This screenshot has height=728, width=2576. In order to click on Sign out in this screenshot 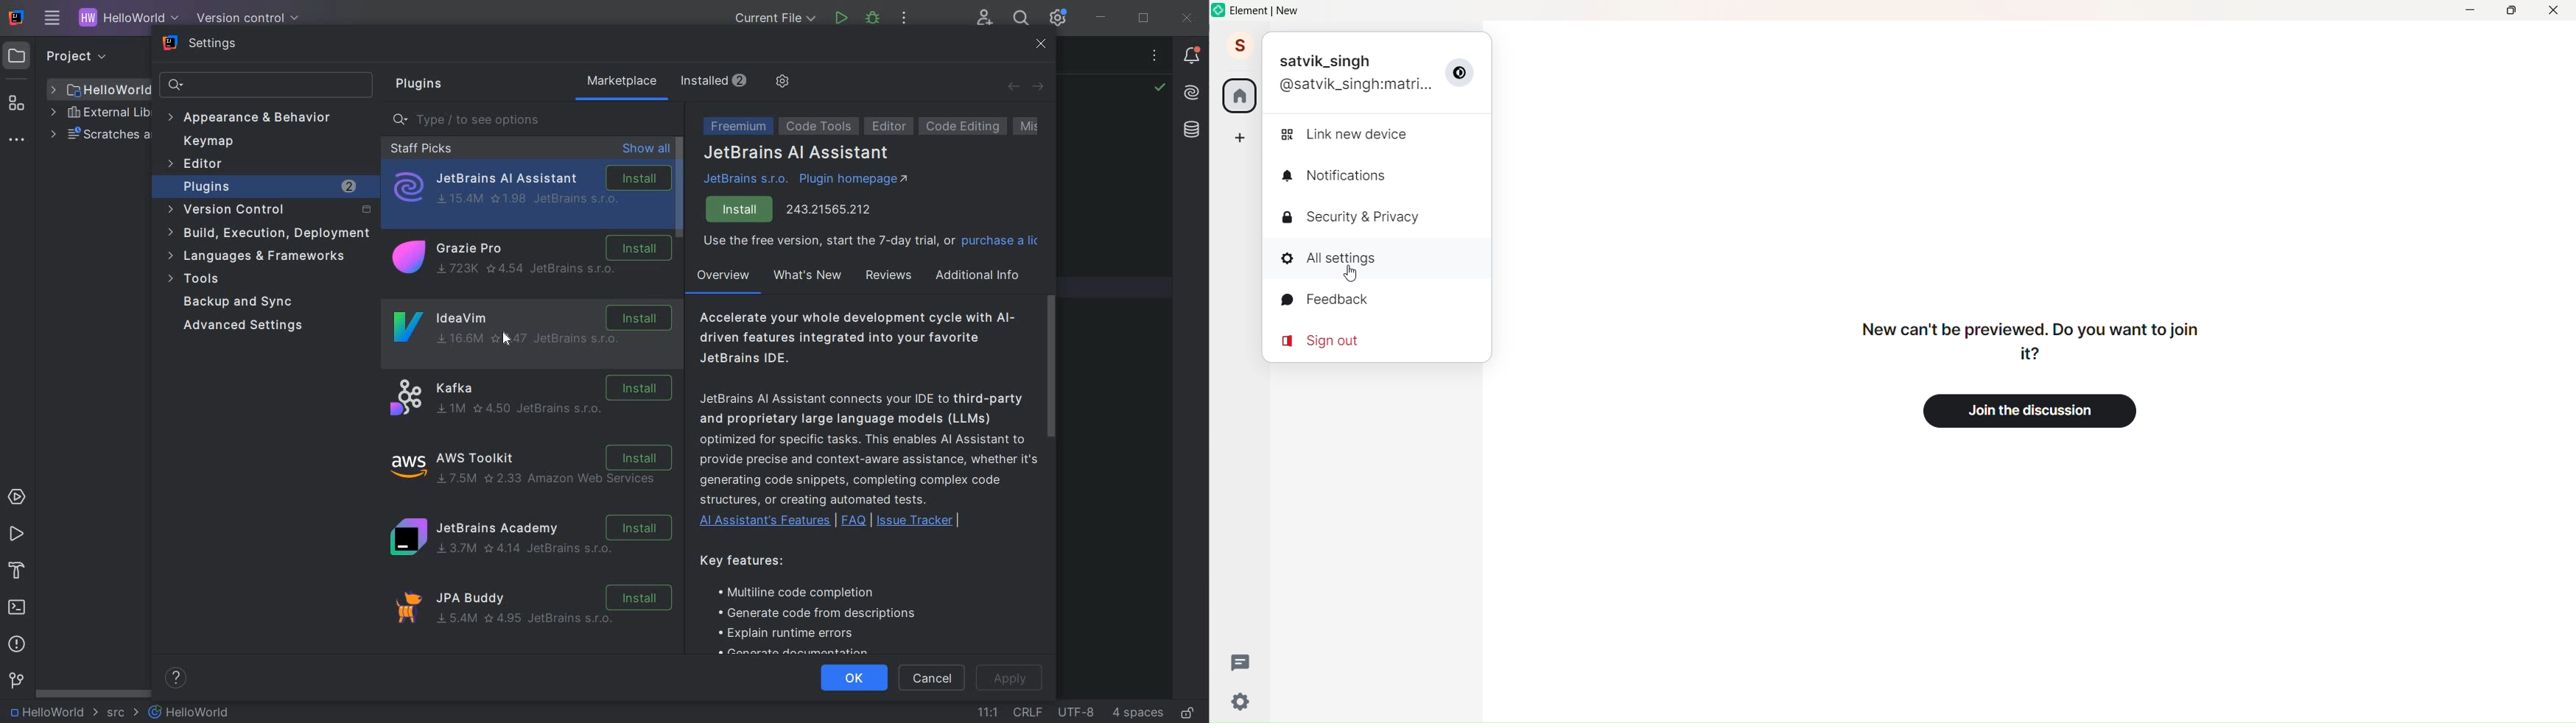, I will do `click(1330, 339)`.